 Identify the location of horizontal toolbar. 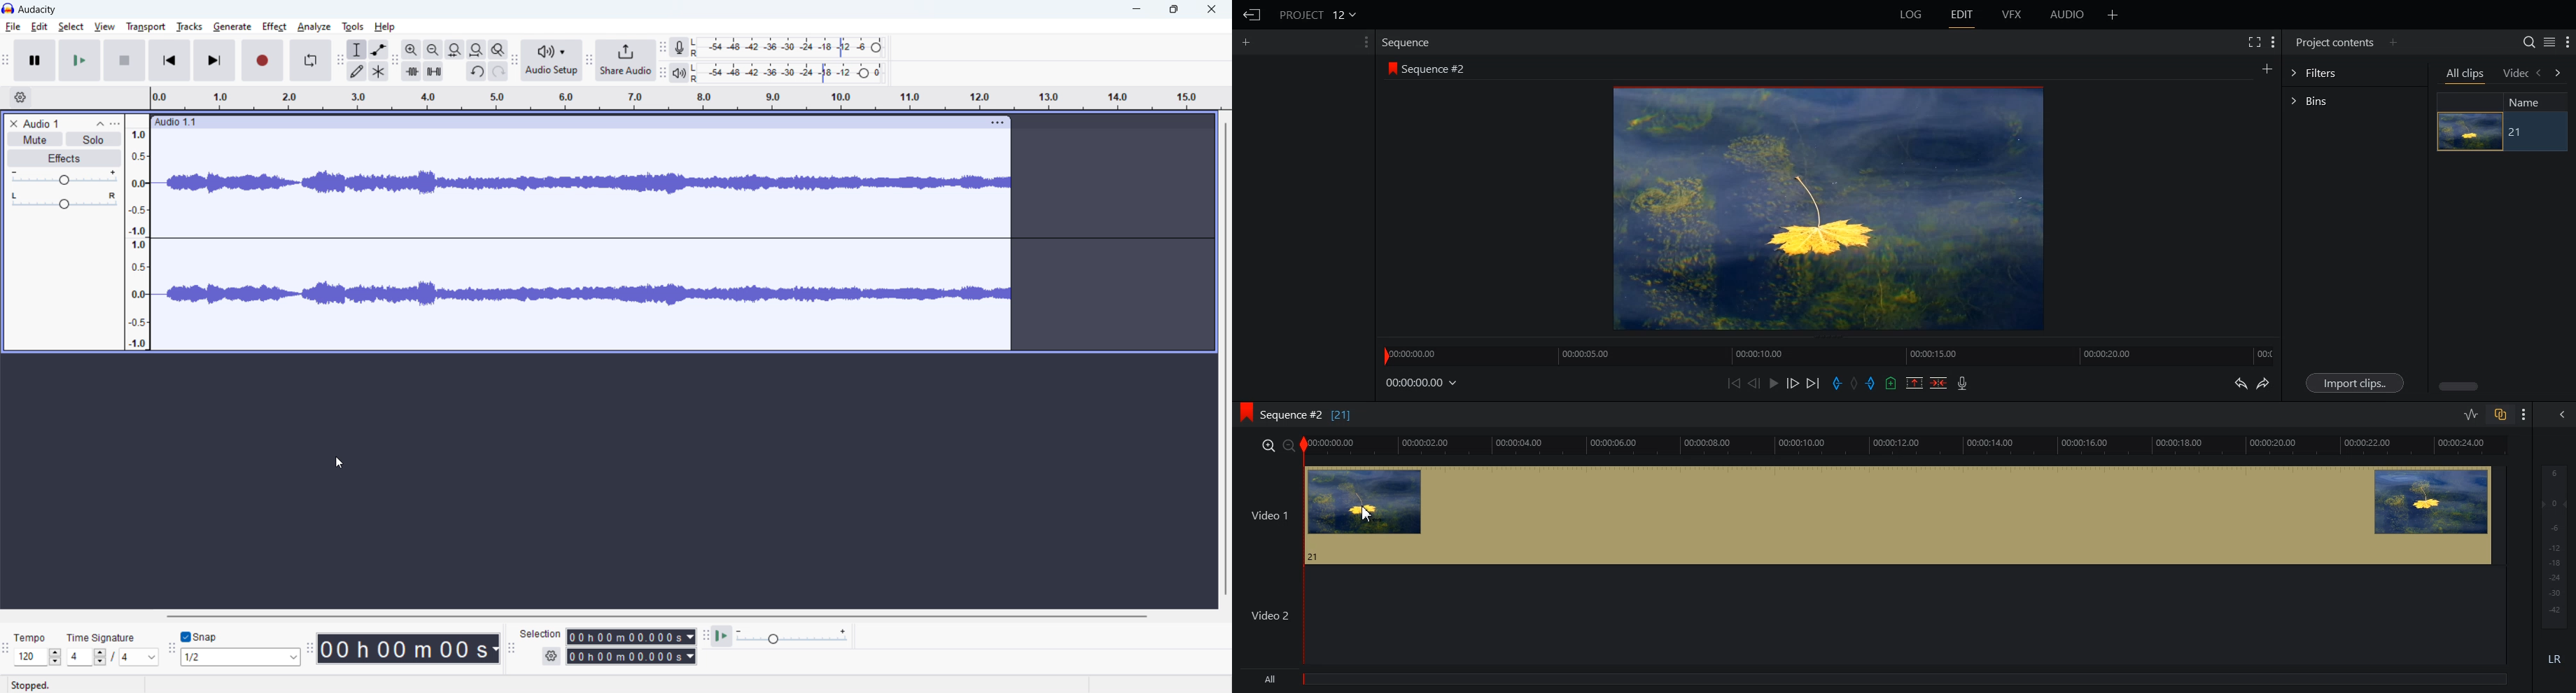
(658, 616).